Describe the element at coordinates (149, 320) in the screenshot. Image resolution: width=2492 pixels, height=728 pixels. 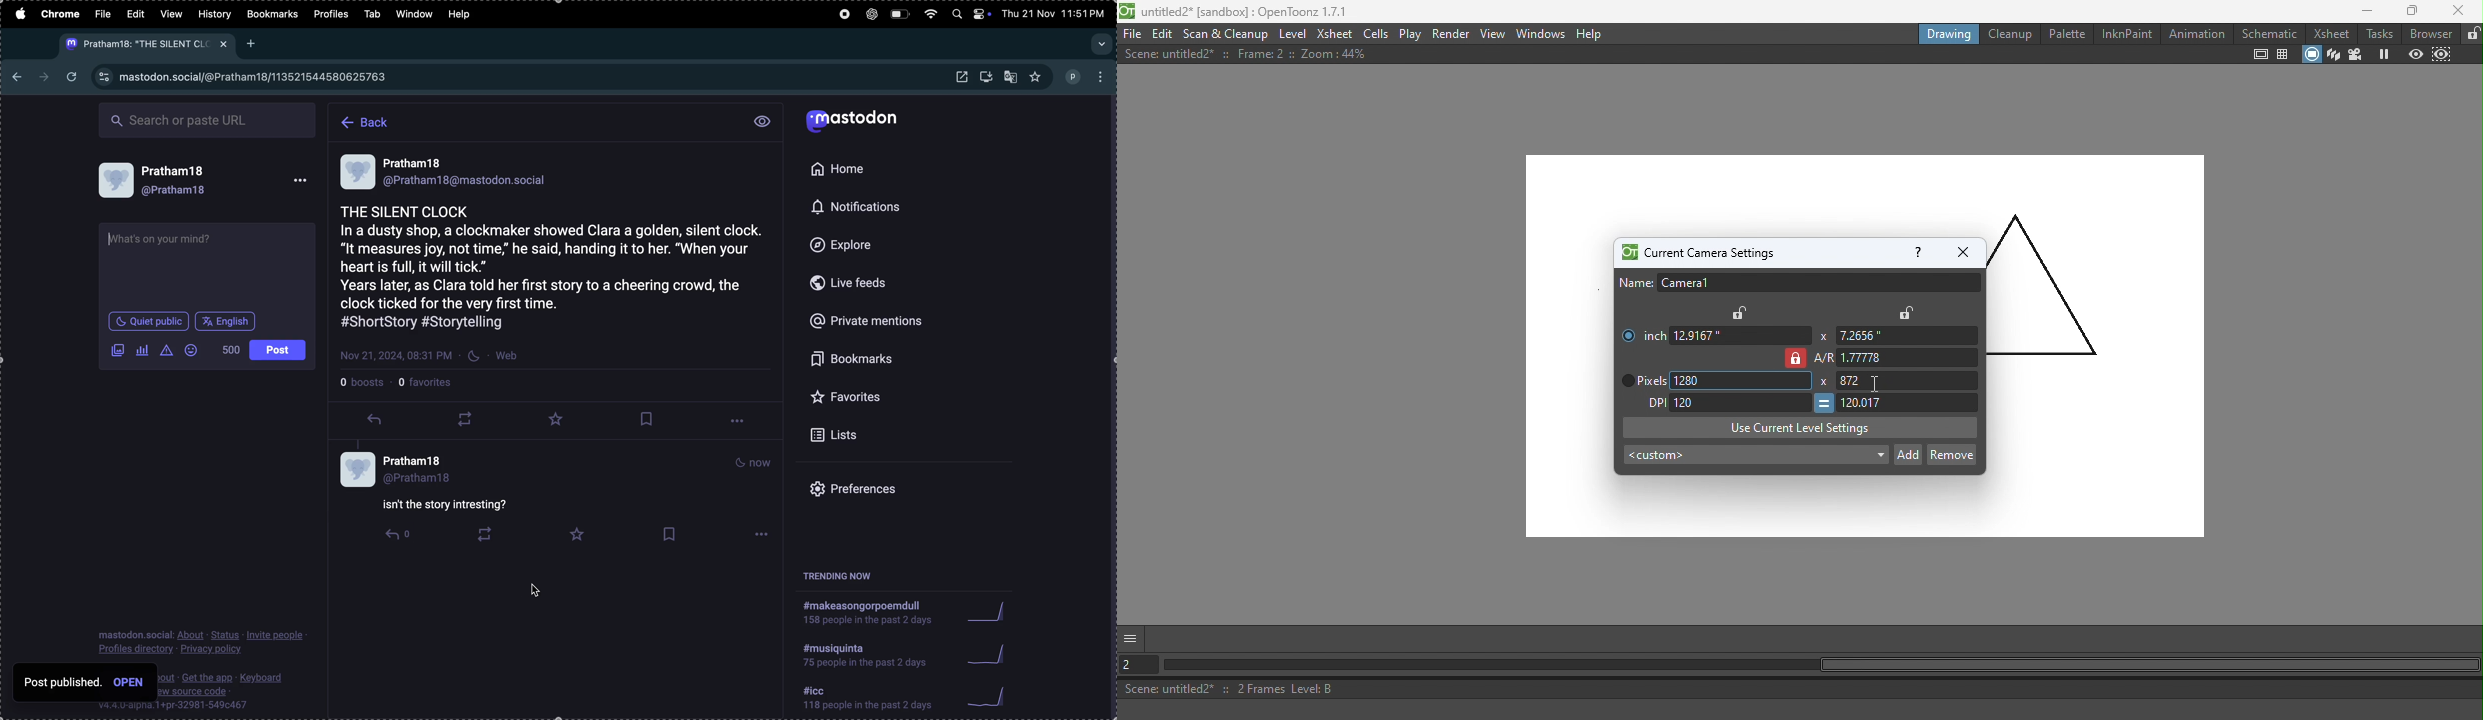
I see `quietplace` at that location.